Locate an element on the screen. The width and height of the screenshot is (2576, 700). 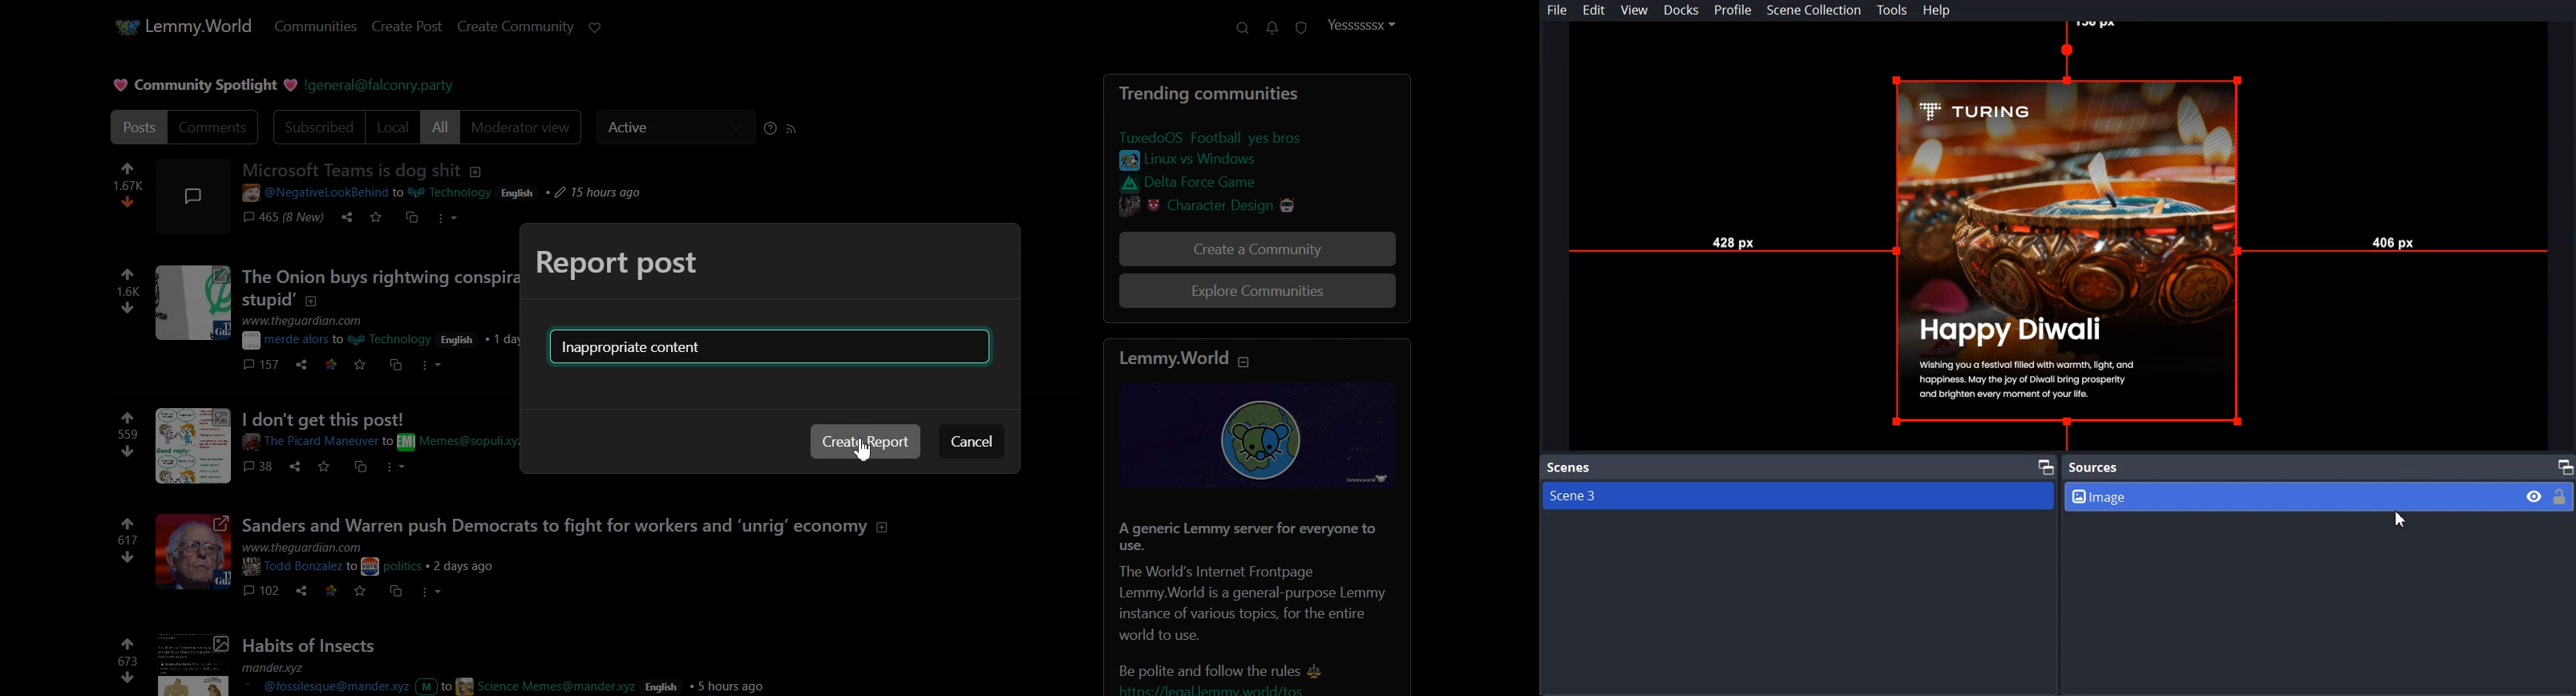
more is located at coordinates (435, 592).